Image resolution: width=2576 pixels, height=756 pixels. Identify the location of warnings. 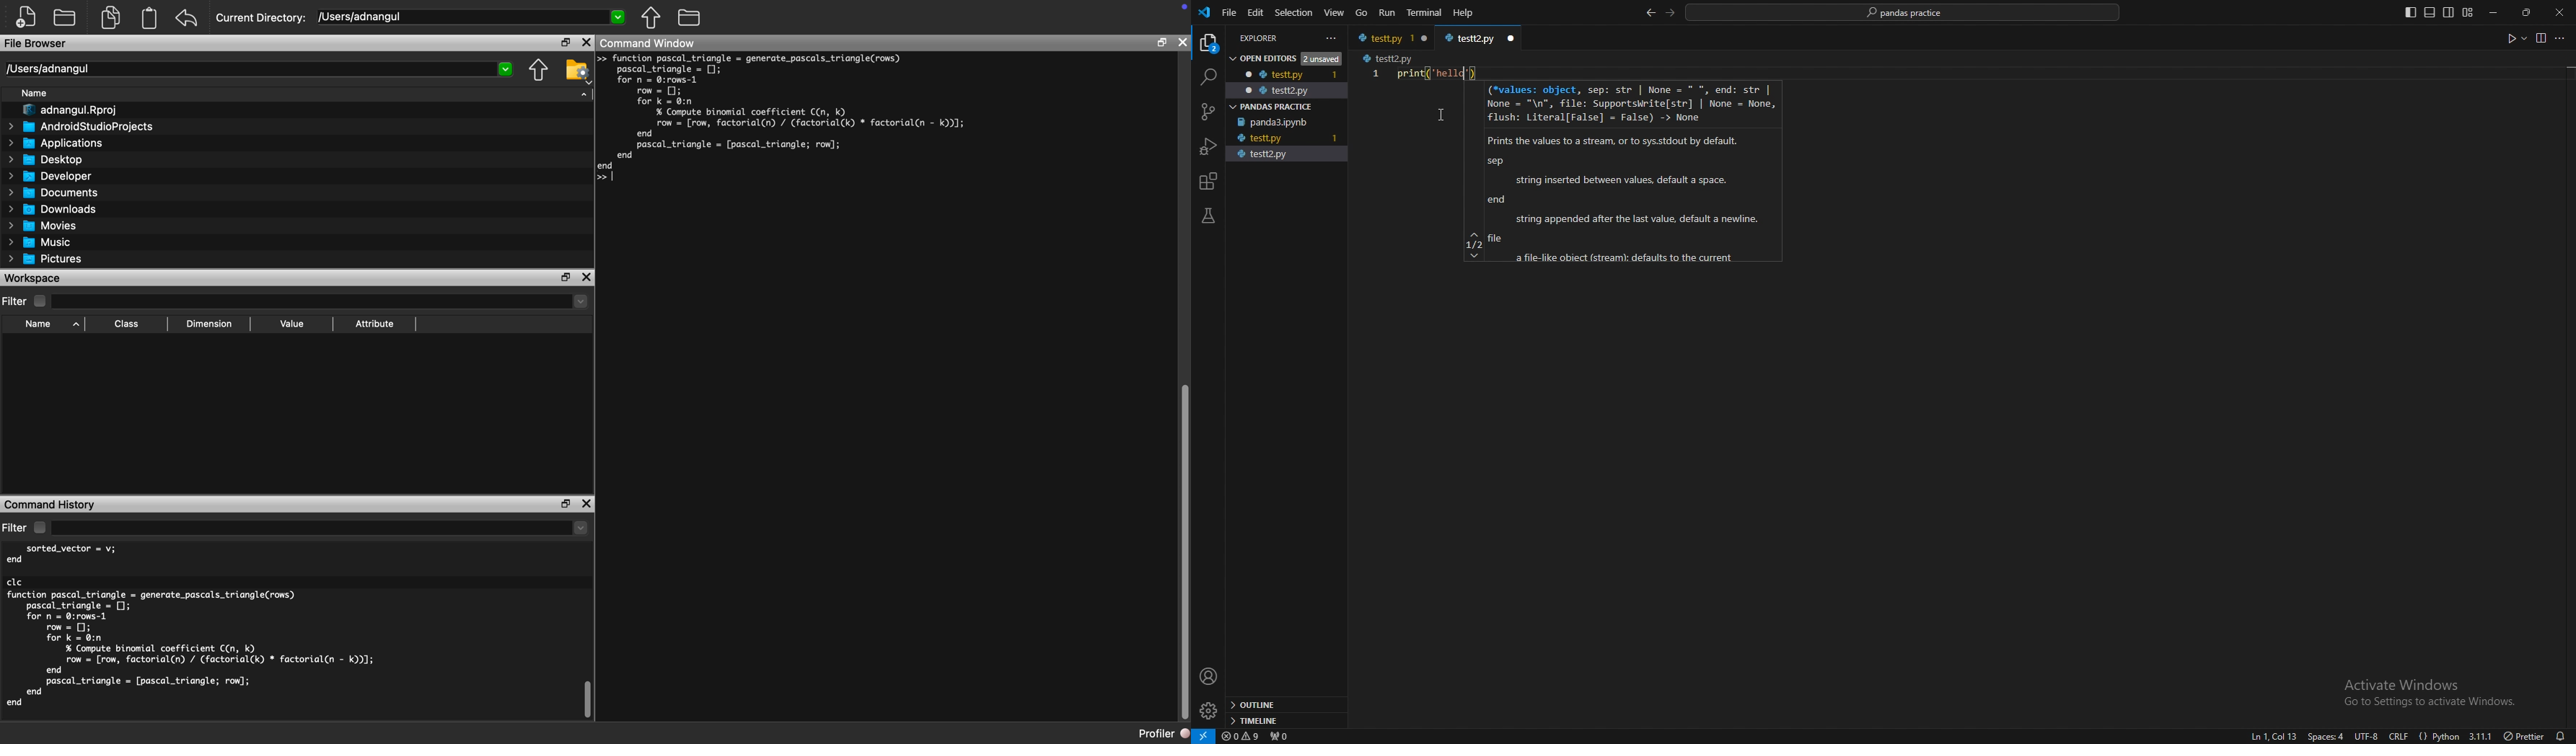
(1241, 735).